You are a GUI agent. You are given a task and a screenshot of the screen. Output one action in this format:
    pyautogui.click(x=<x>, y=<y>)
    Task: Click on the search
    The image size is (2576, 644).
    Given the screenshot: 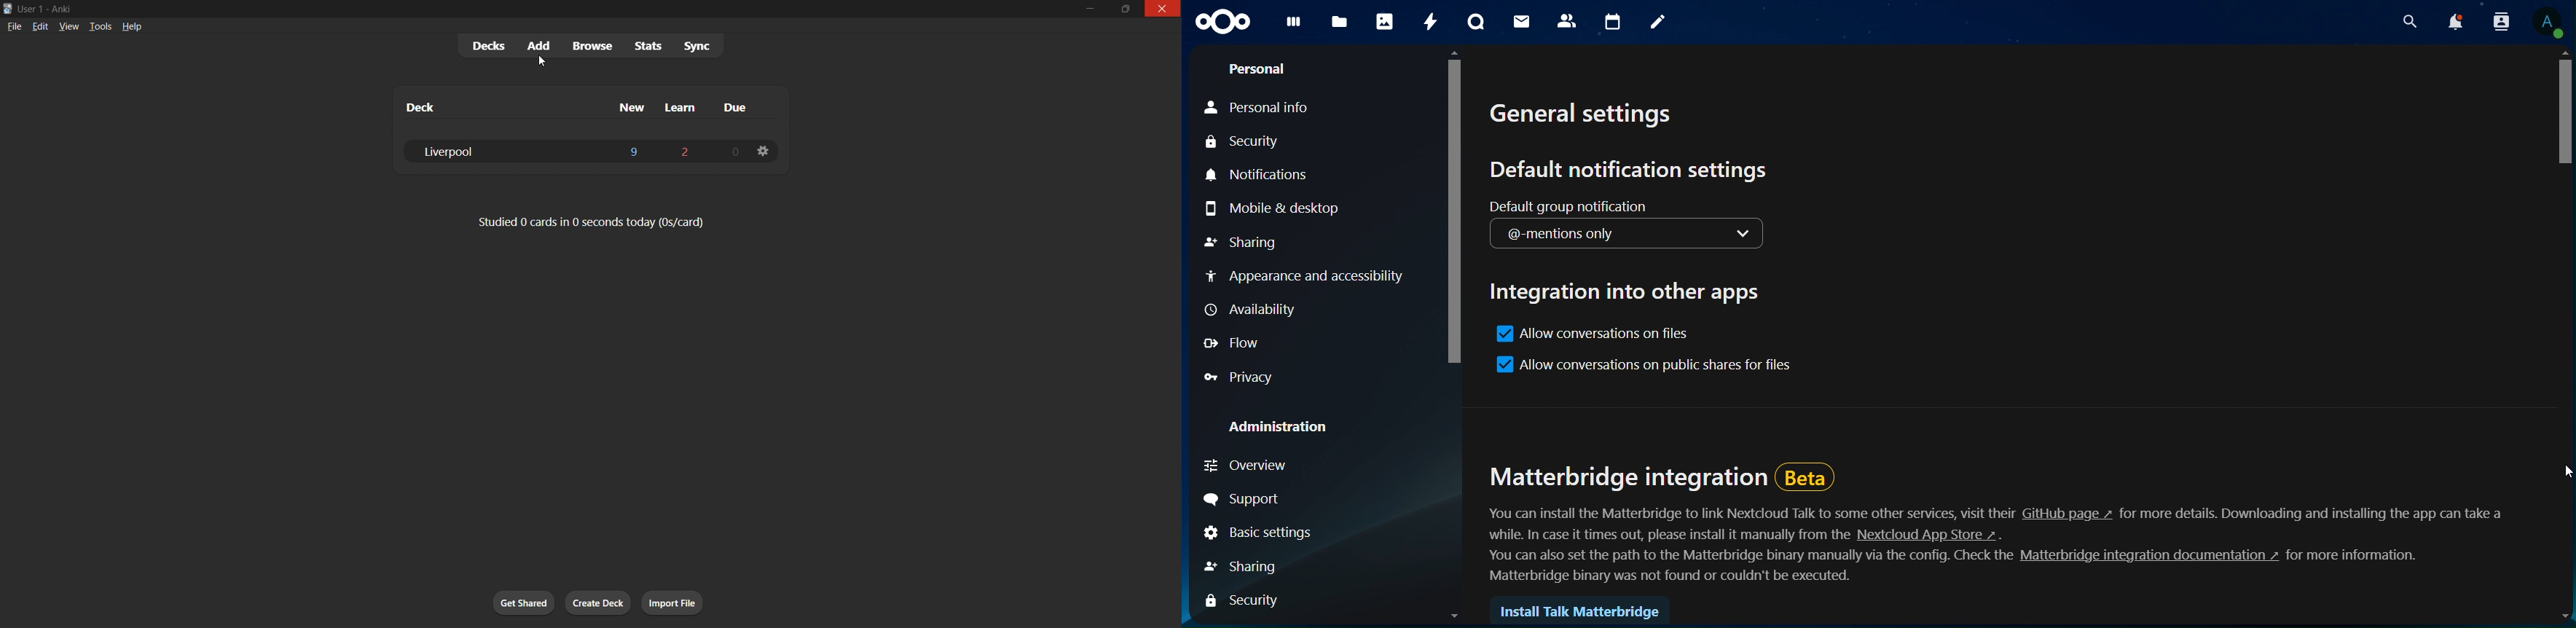 What is the action you would take?
    pyautogui.click(x=2410, y=22)
    